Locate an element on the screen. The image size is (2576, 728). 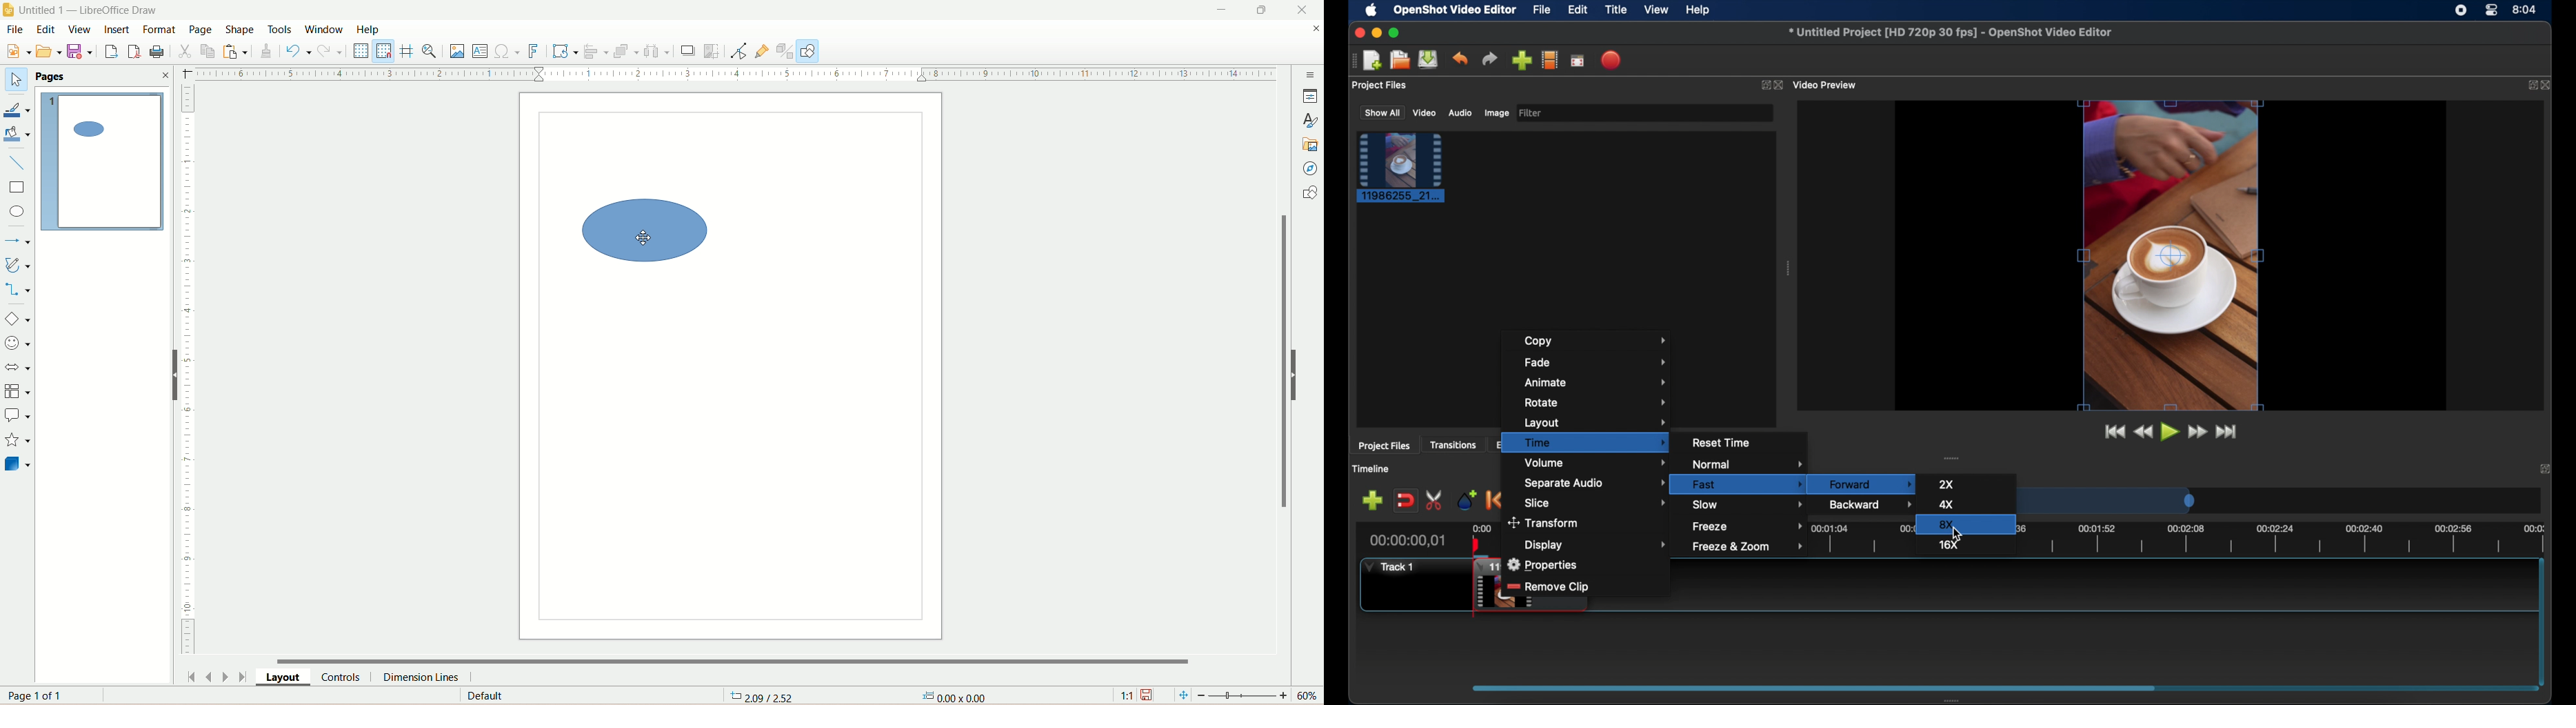
crop image is located at coordinates (713, 51).